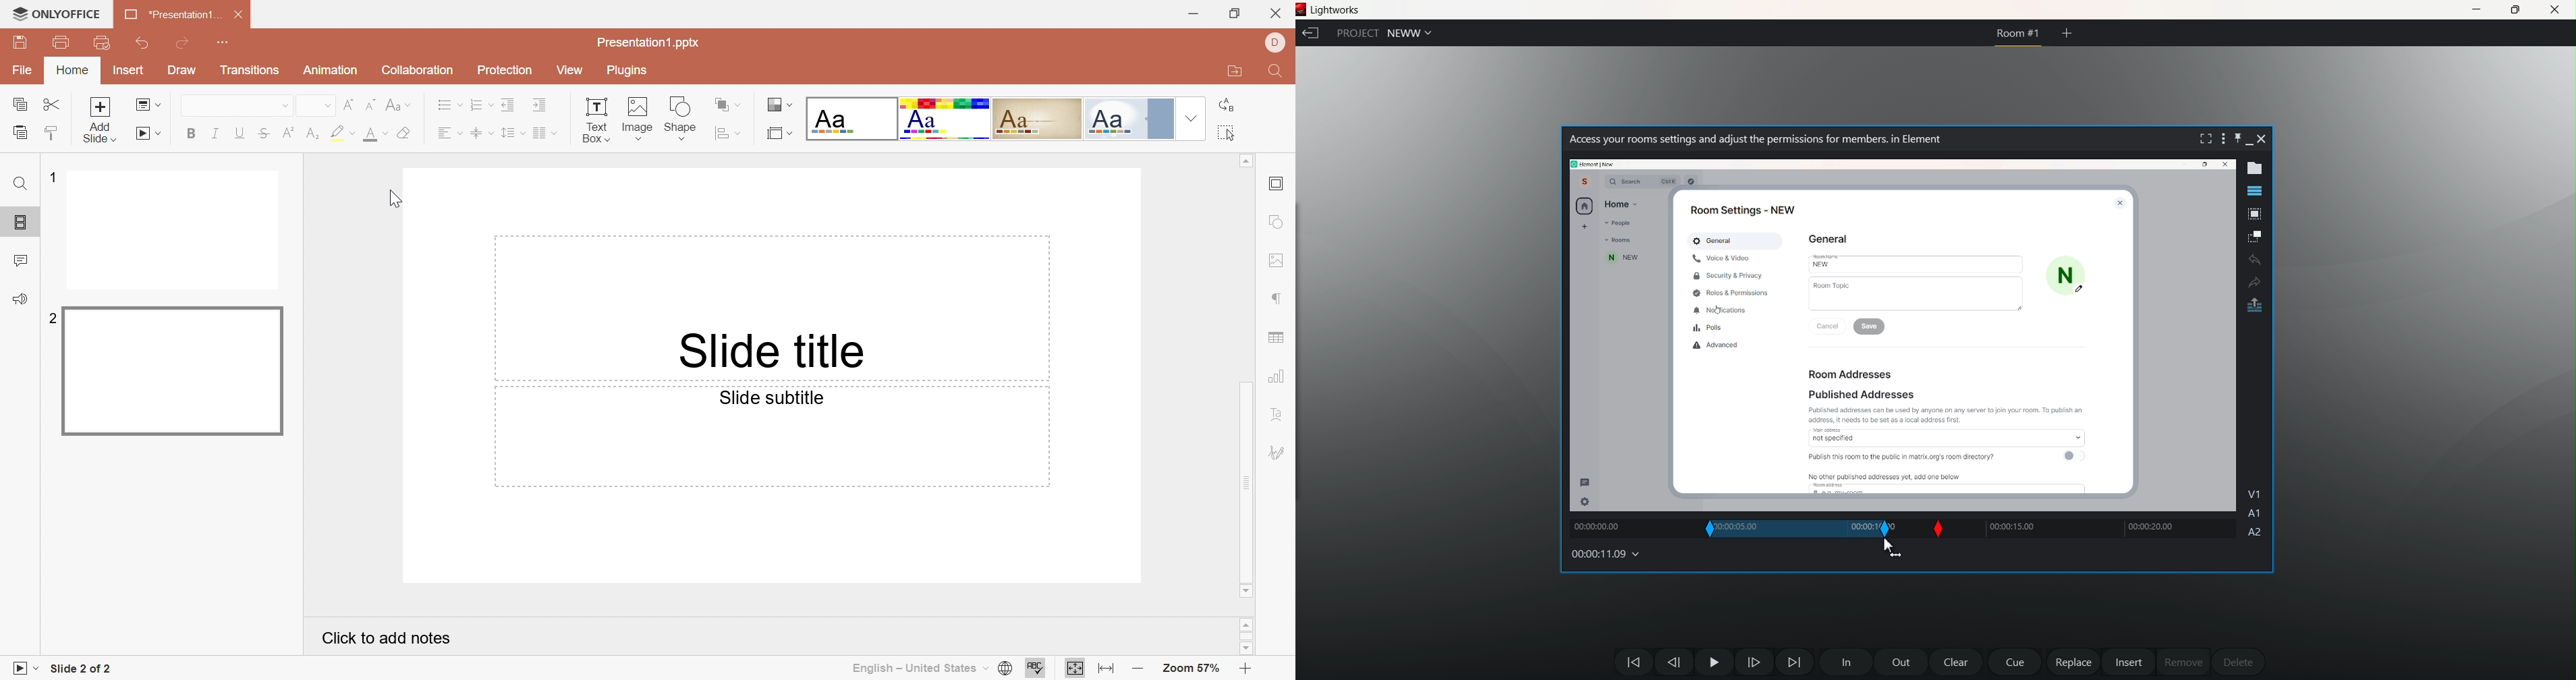  What do you see at coordinates (1242, 486) in the screenshot?
I see `Scrollbar` at bounding box center [1242, 486].